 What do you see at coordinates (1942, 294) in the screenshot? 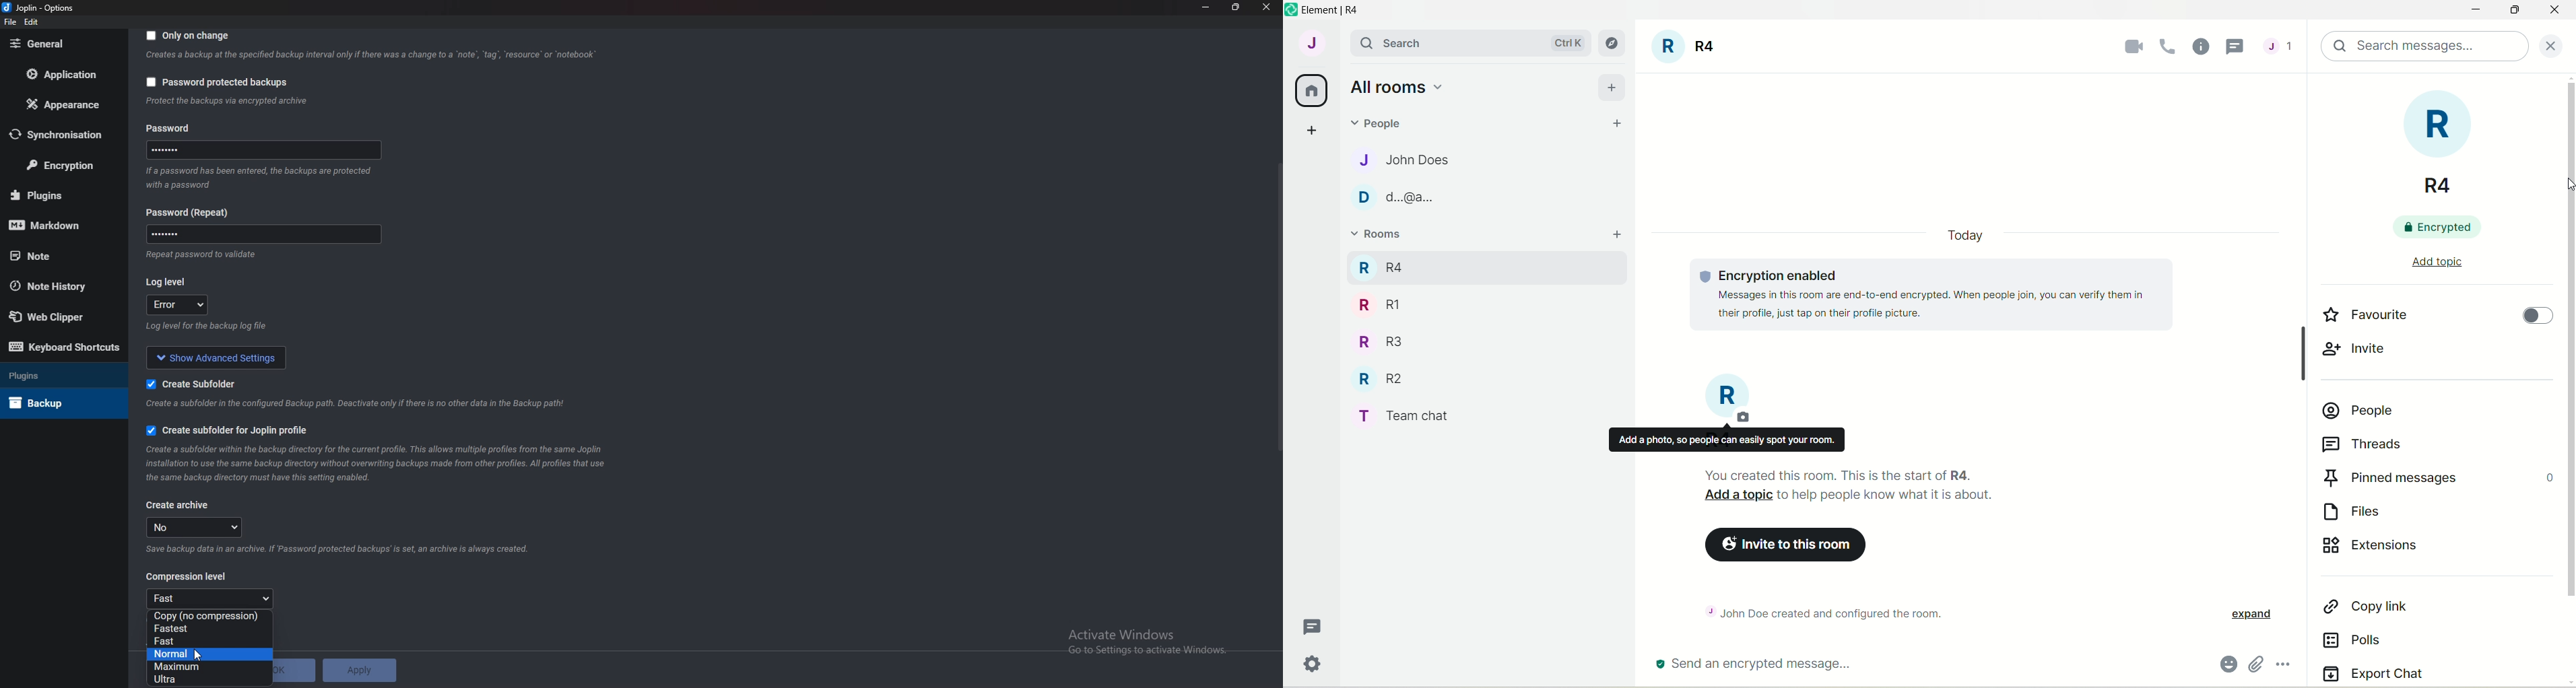
I see `© Encryption enabled
Messages in this room are end-to-end encrypted. When people join, you can verify them in their
profile, just tap on their profile picture.` at bounding box center [1942, 294].